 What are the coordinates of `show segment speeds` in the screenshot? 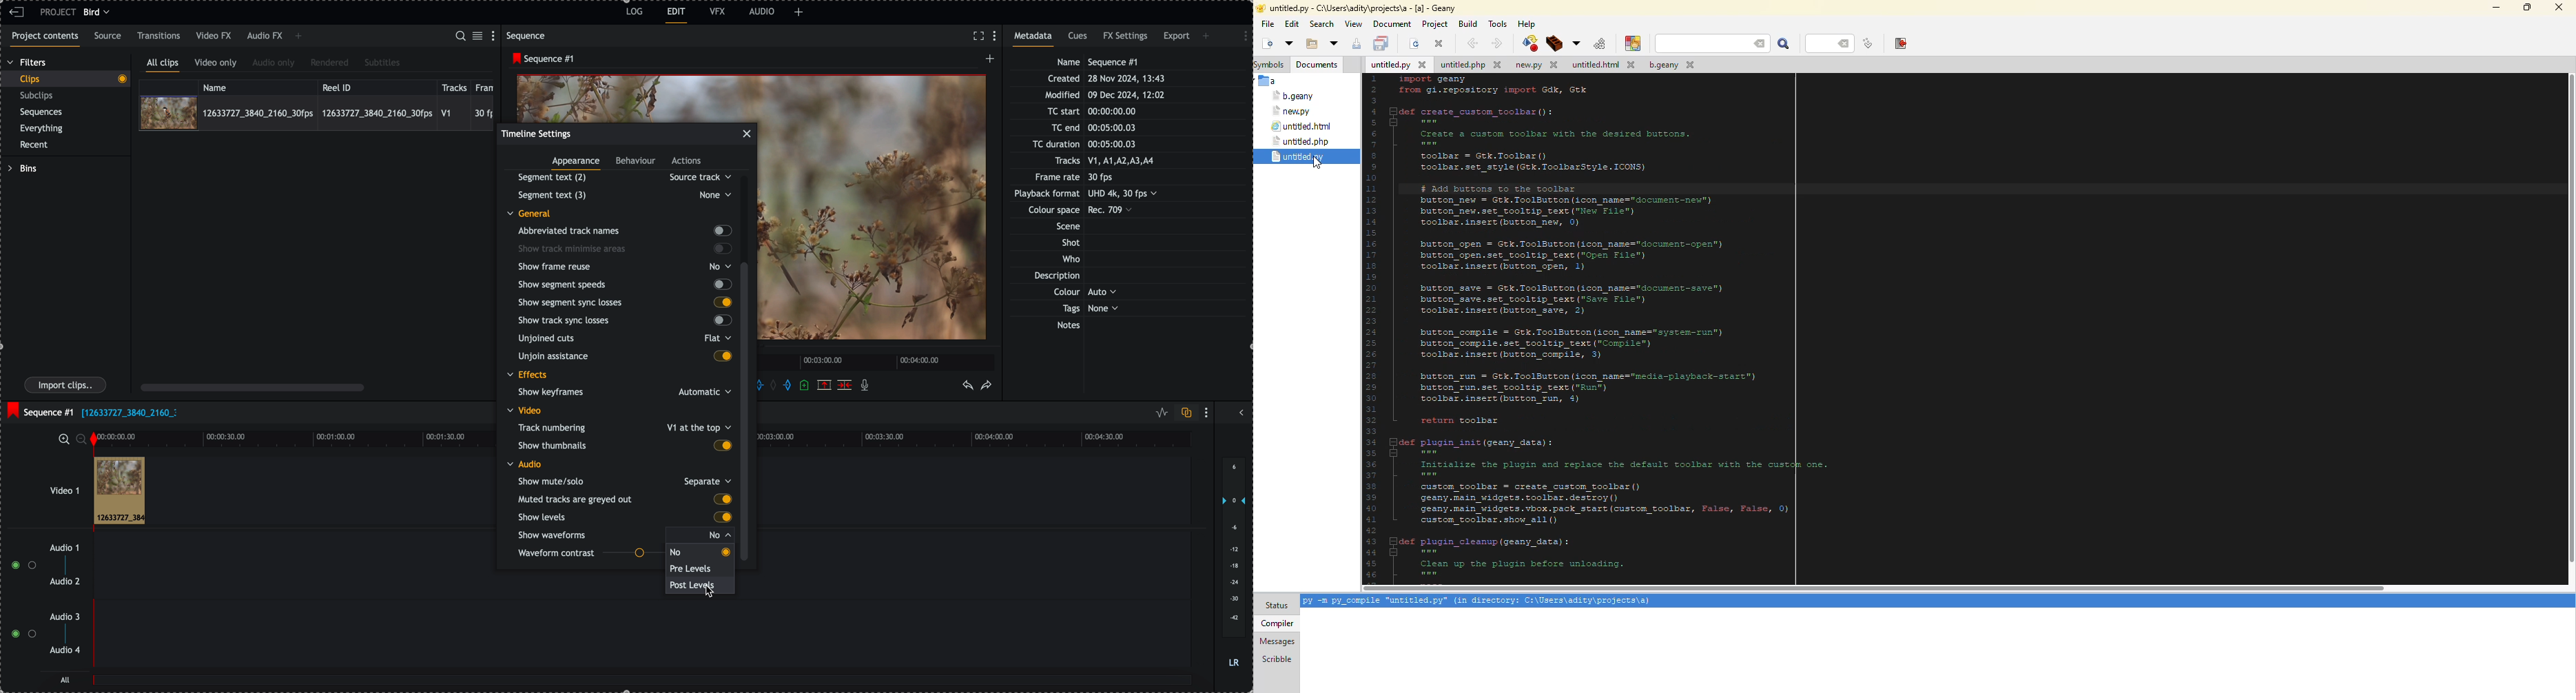 It's located at (624, 284).